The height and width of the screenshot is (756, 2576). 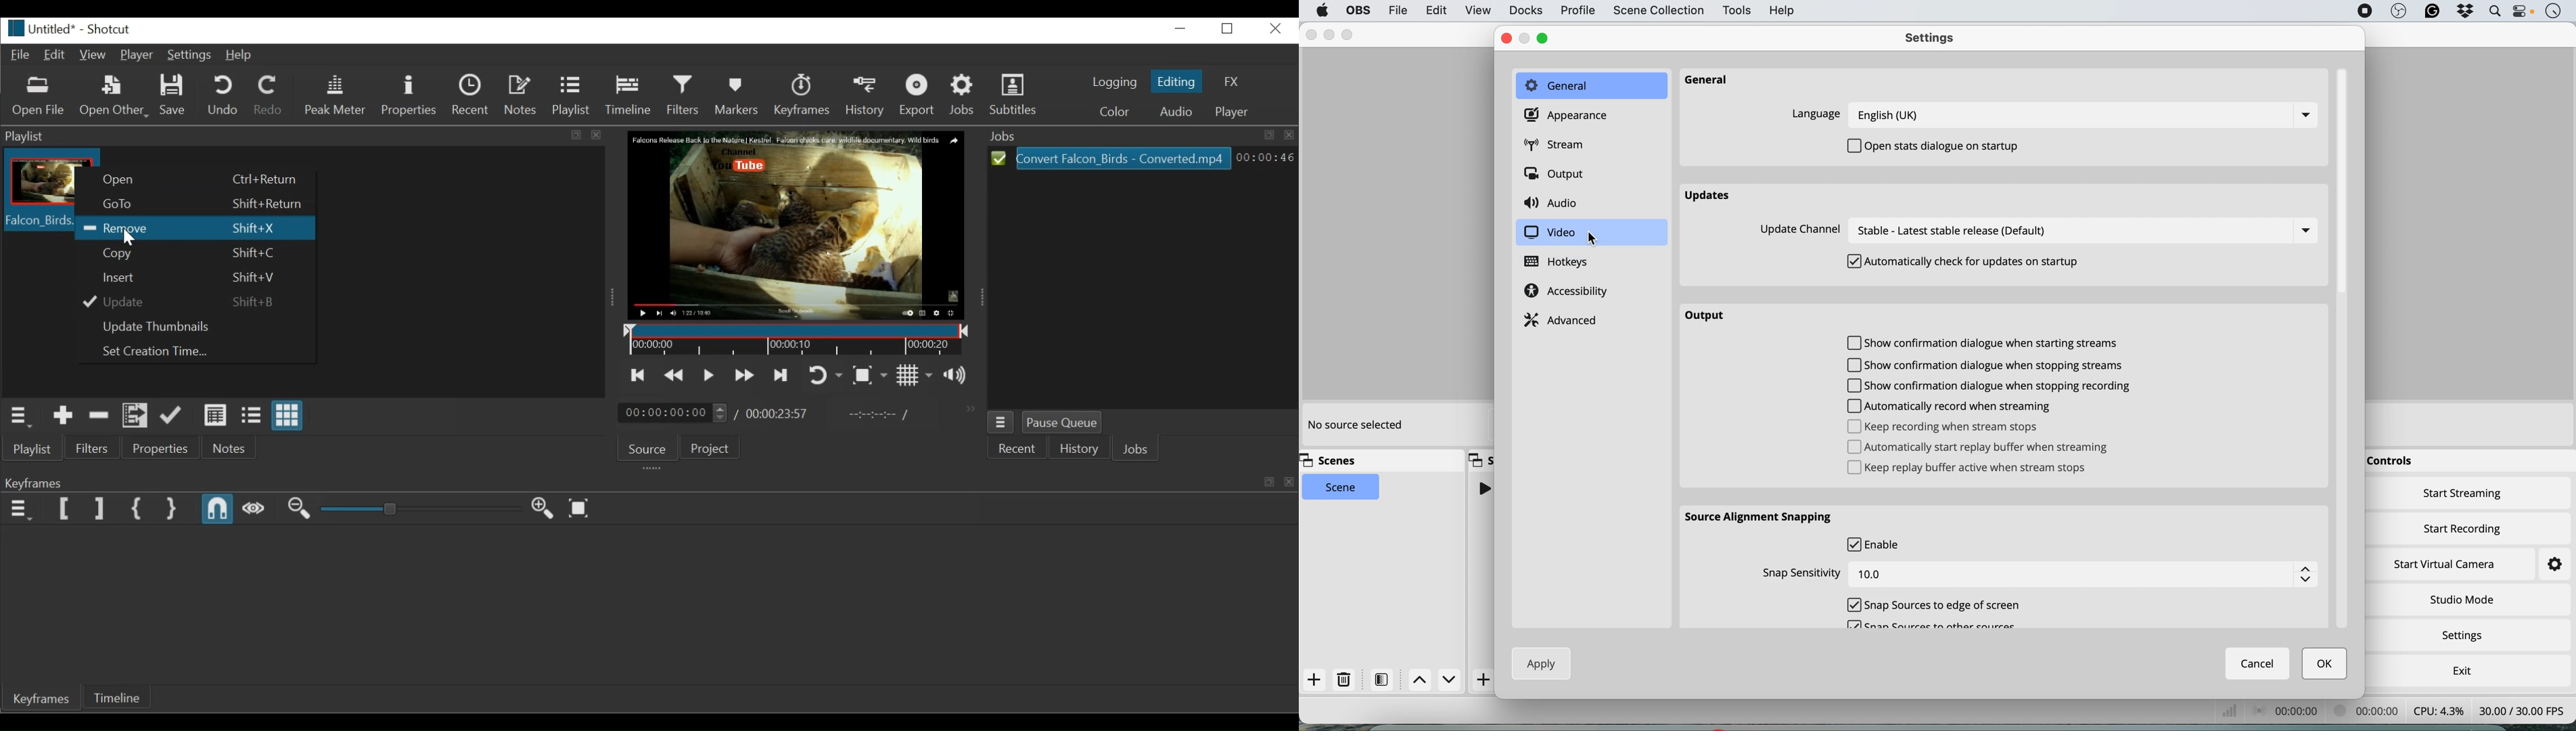 What do you see at coordinates (1345, 680) in the screenshot?
I see `delete scene` at bounding box center [1345, 680].